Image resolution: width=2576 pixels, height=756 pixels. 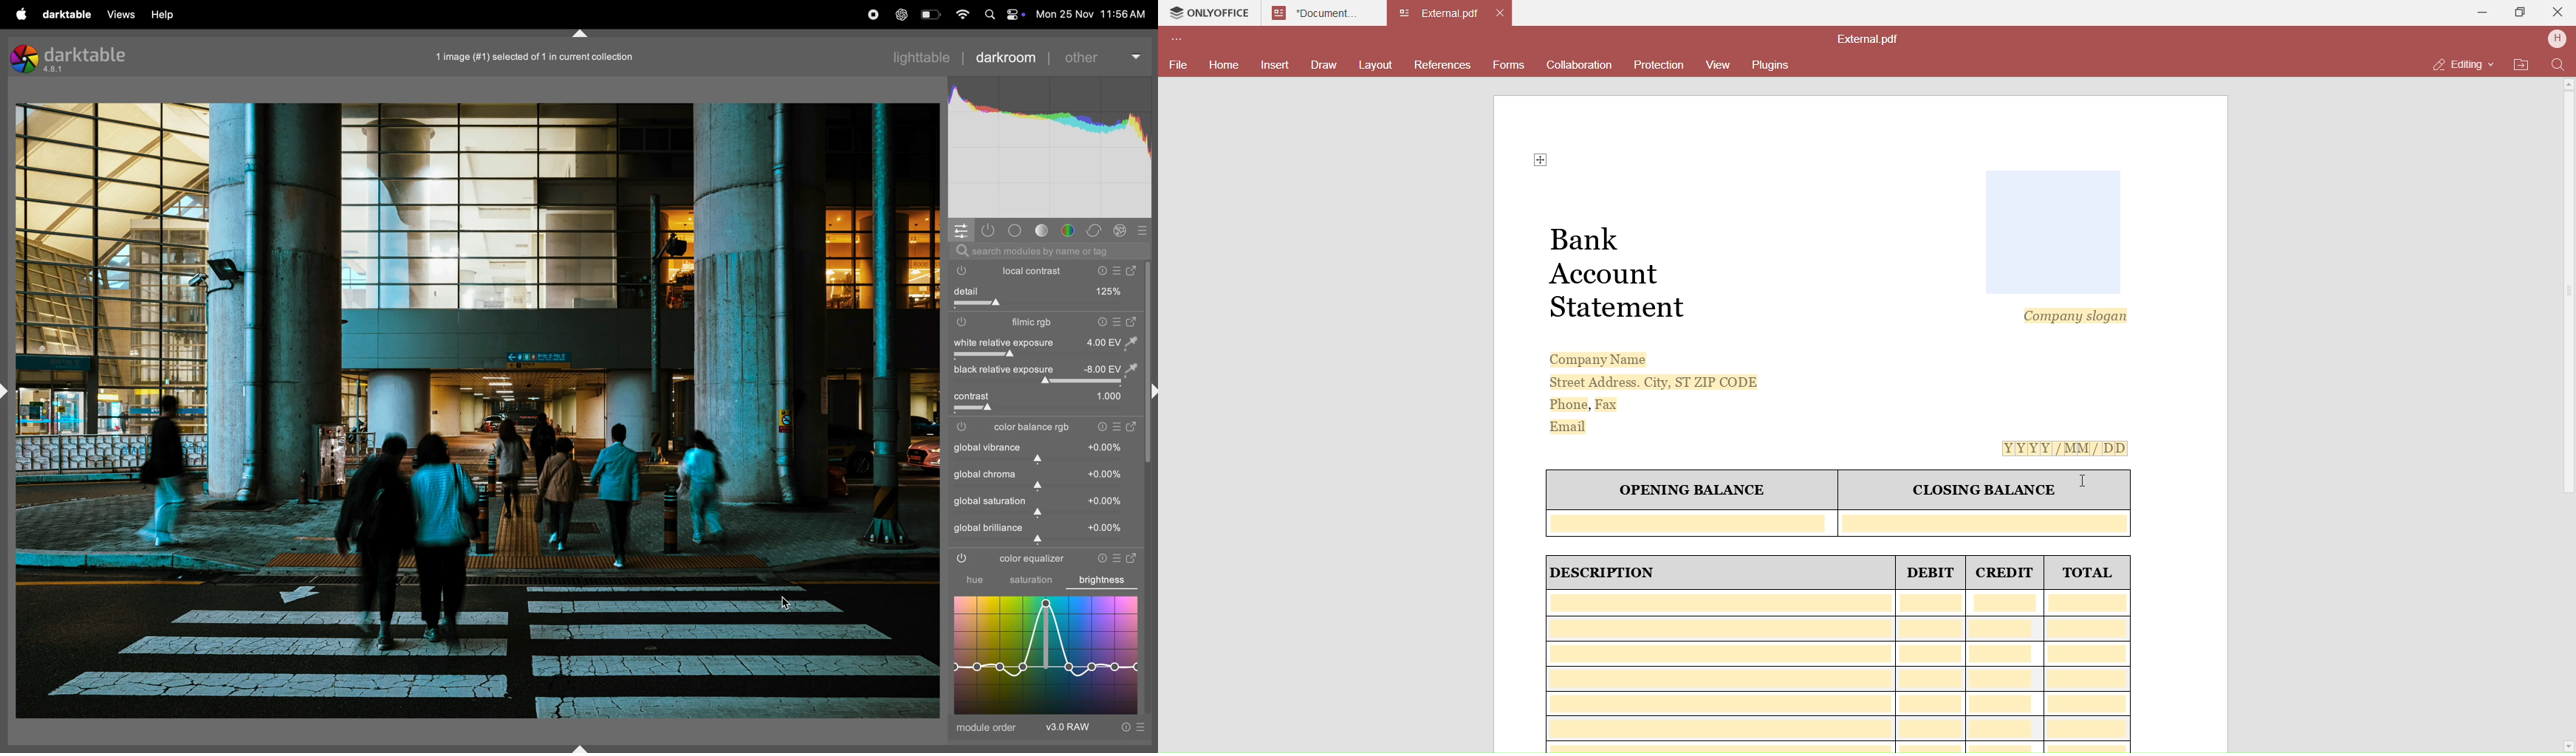 What do you see at coordinates (1071, 270) in the screenshot?
I see `local contrast` at bounding box center [1071, 270].